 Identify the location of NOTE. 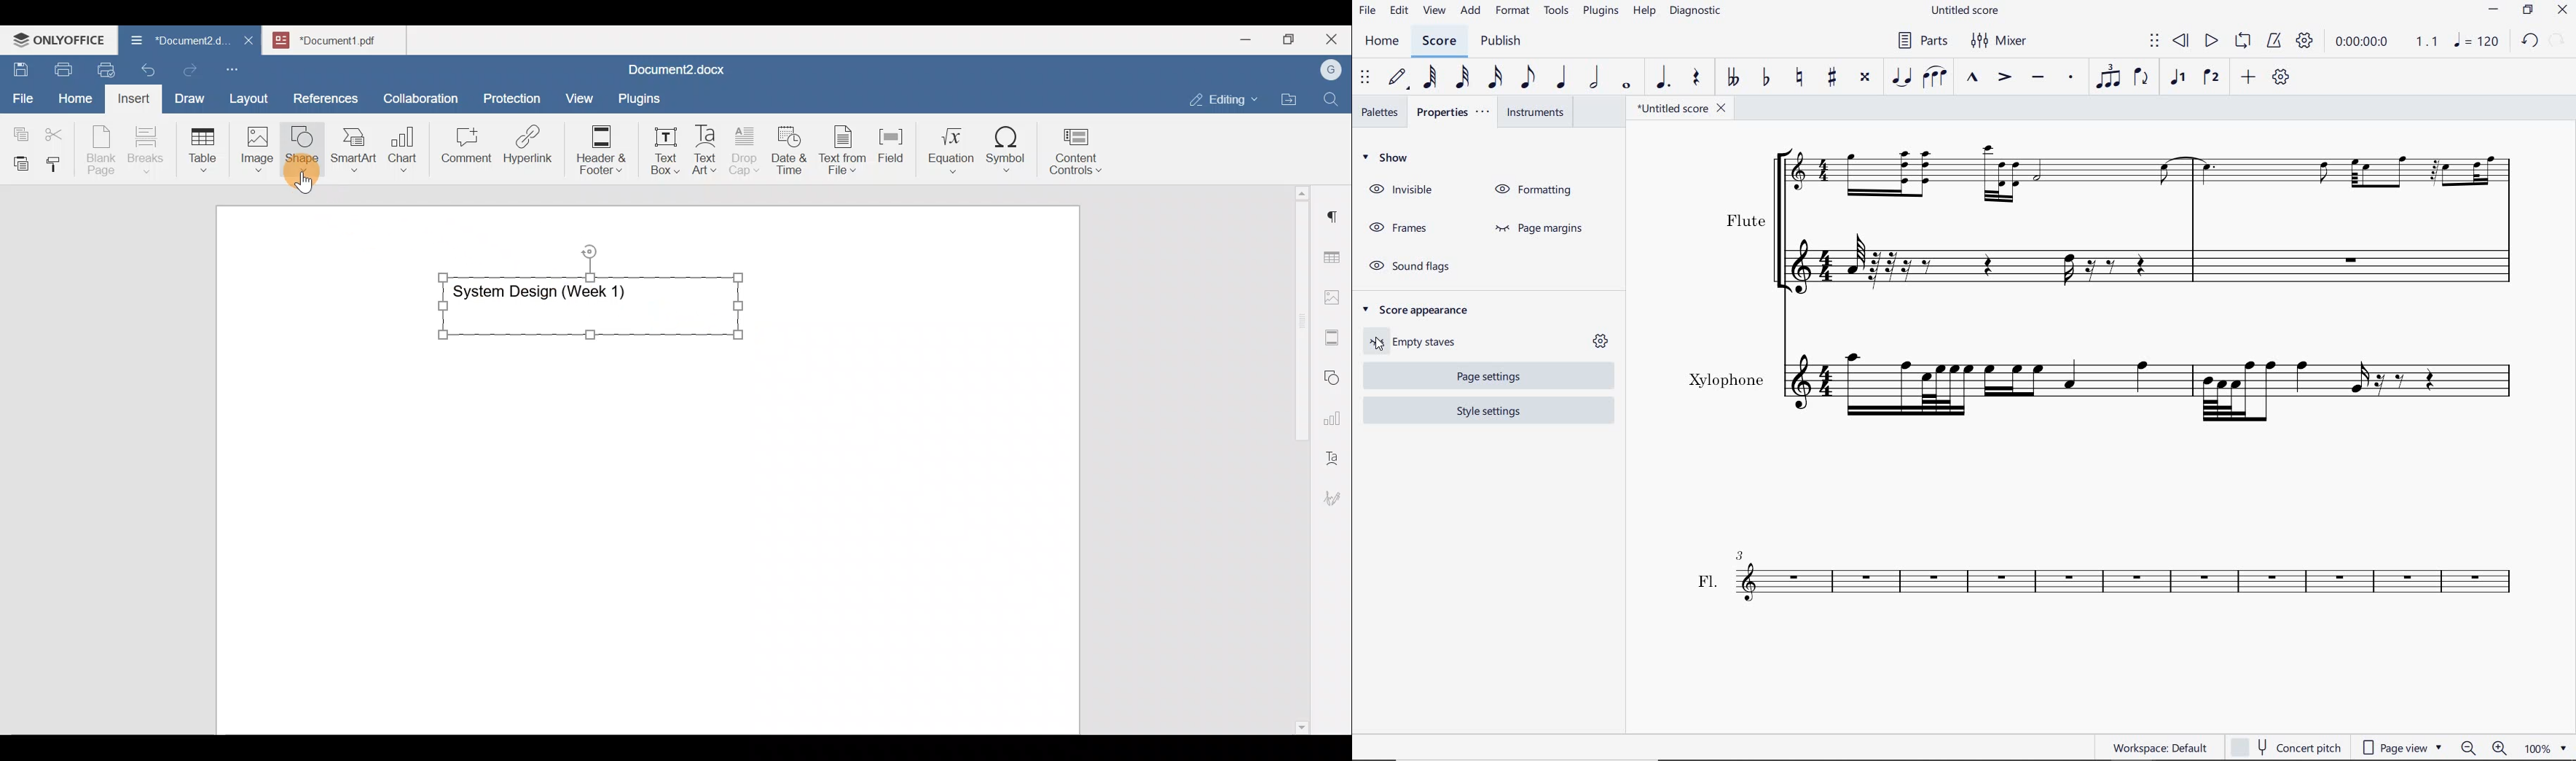
(2478, 41).